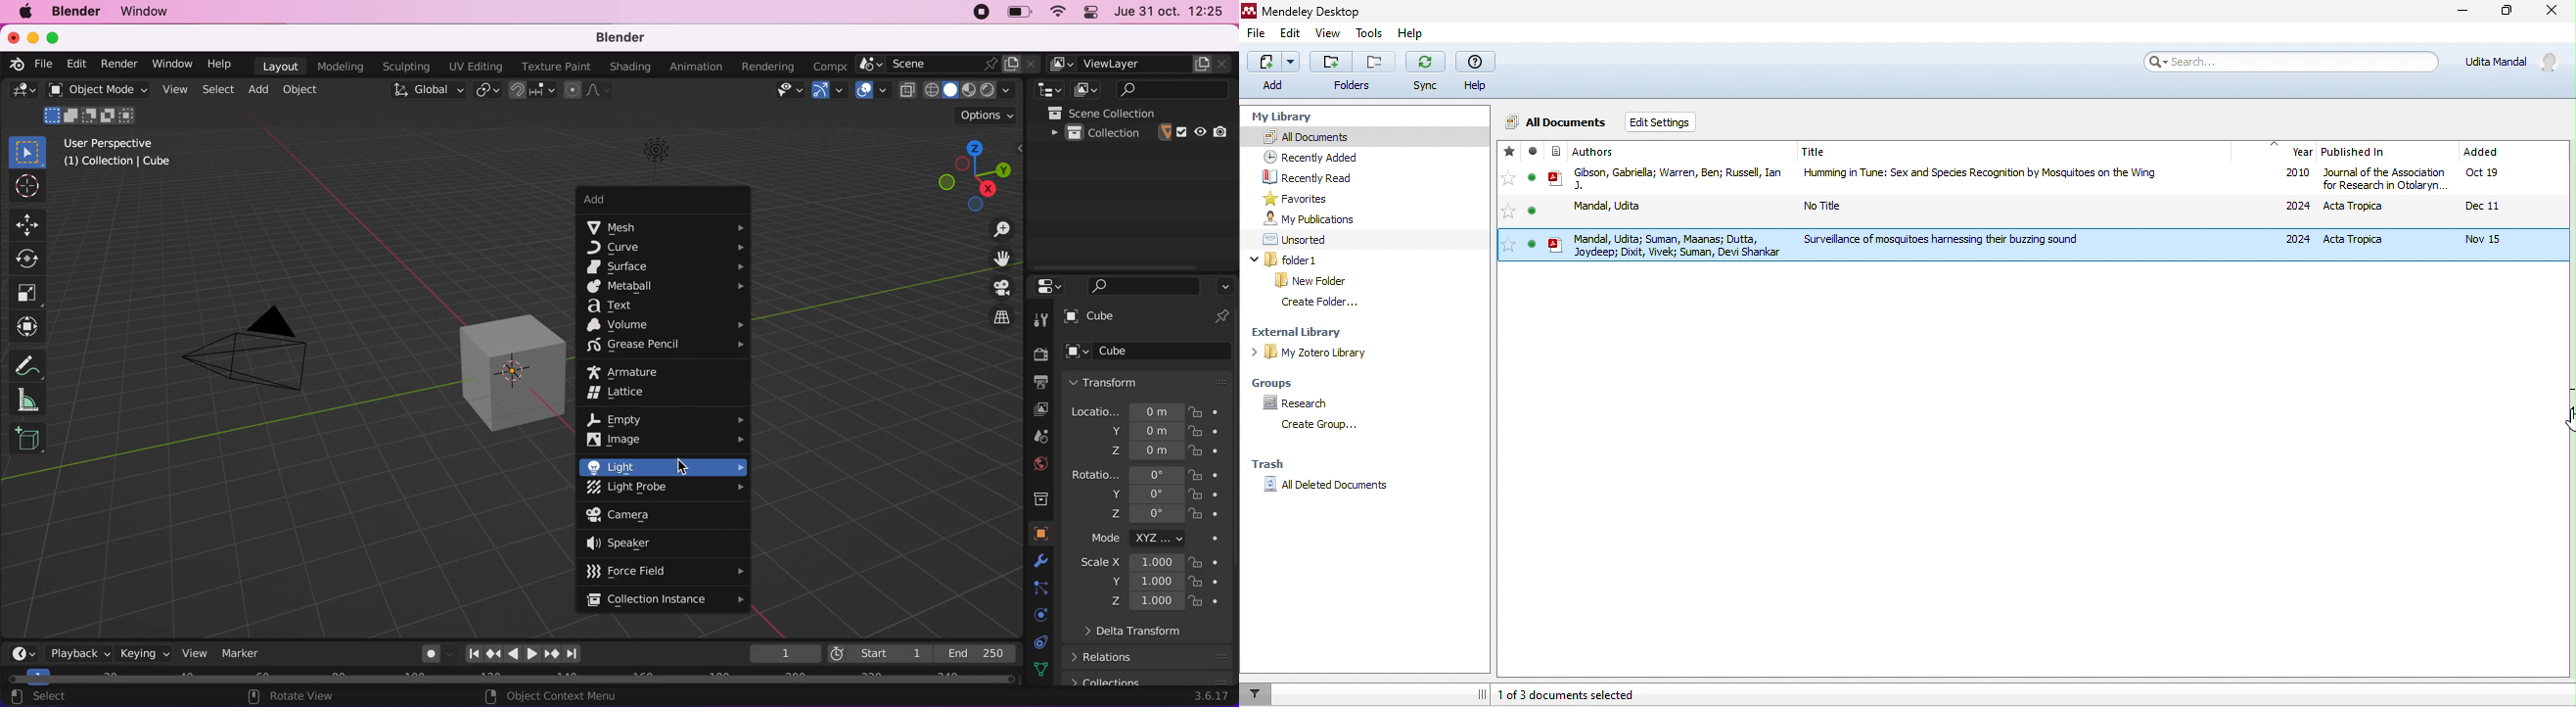 The height and width of the screenshot is (728, 2576). I want to click on search, so click(1144, 285).